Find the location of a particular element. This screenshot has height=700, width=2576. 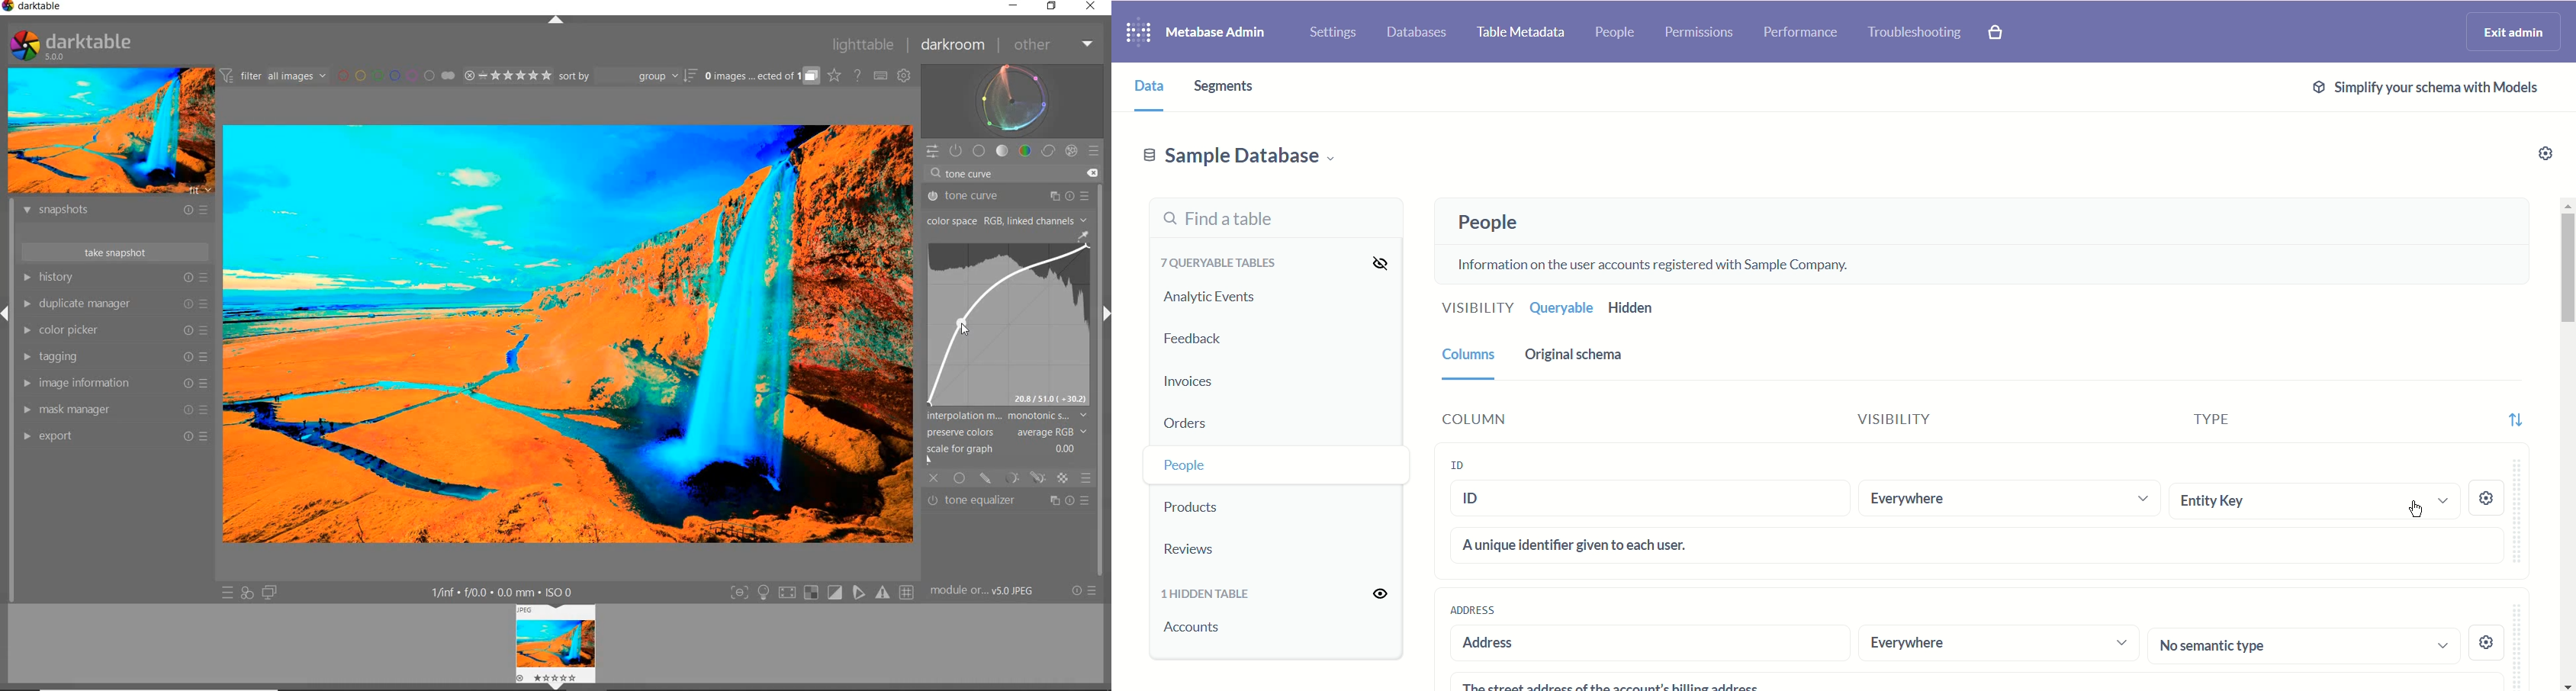

Address is located at coordinates (1472, 609).